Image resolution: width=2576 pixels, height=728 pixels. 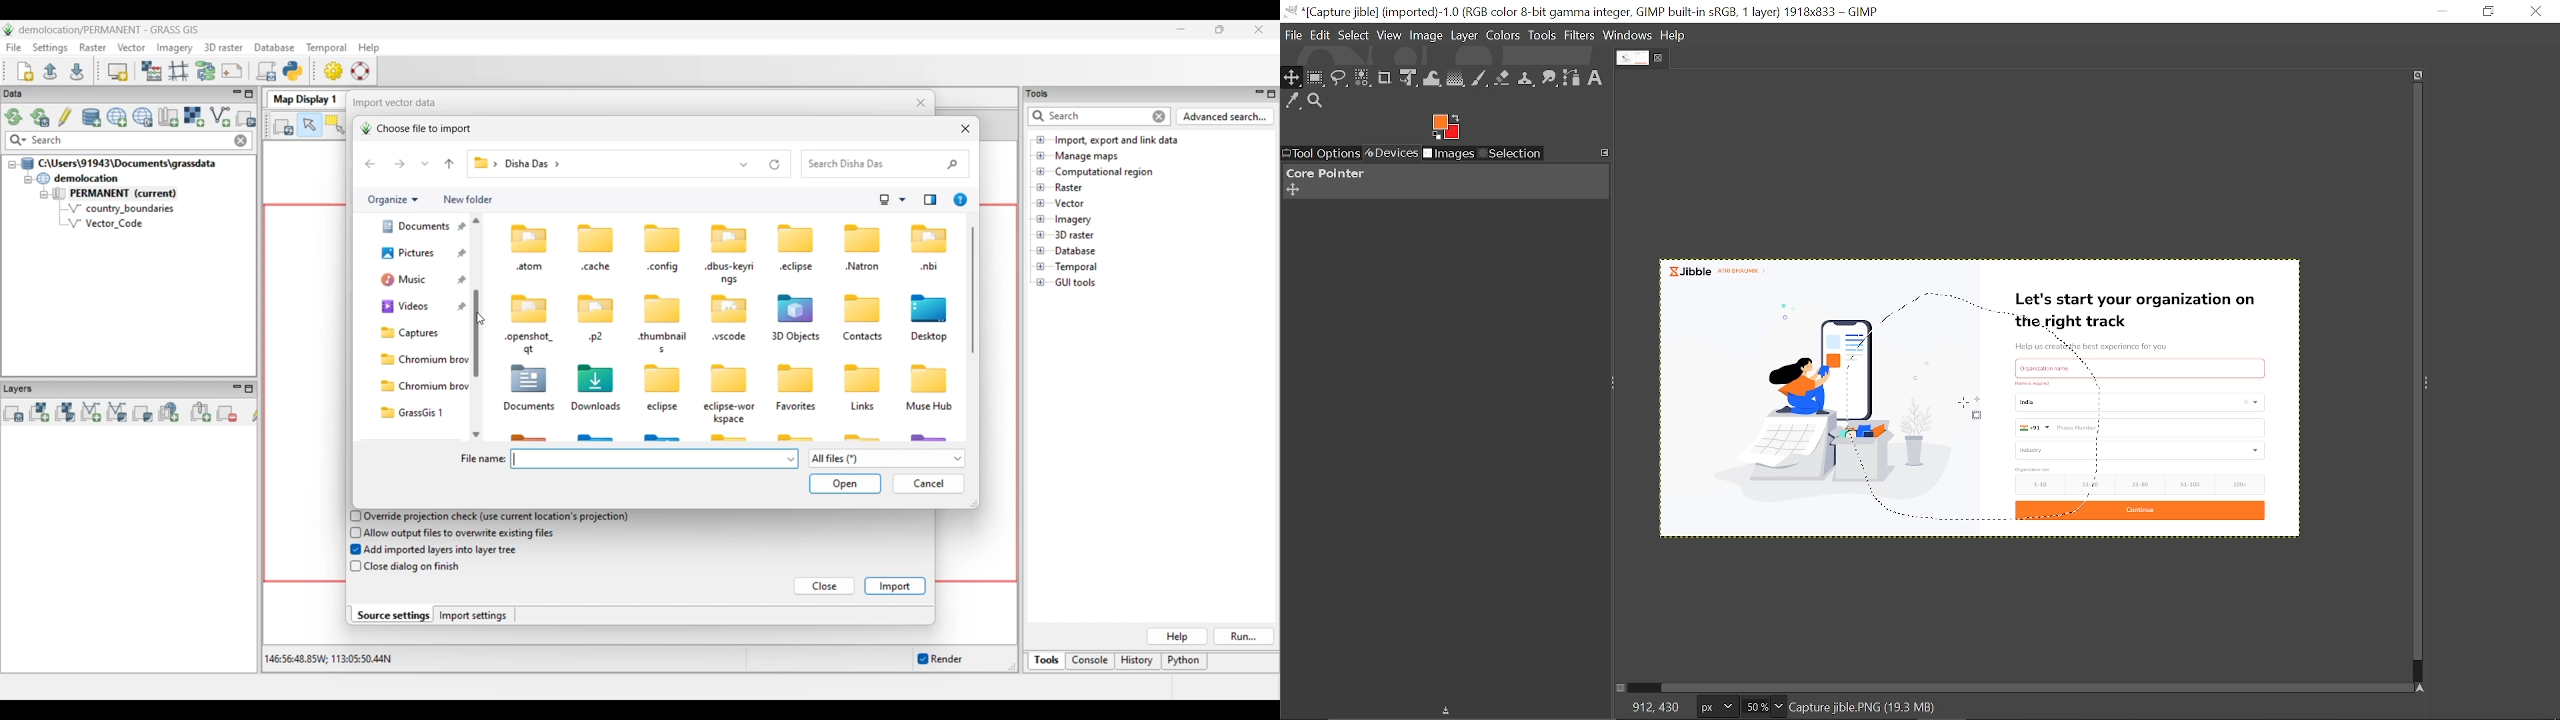 What do you see at coordinates (2424, 688) in the screenshot?
I see `Navigate this window` at bounding box center [2424, 688].